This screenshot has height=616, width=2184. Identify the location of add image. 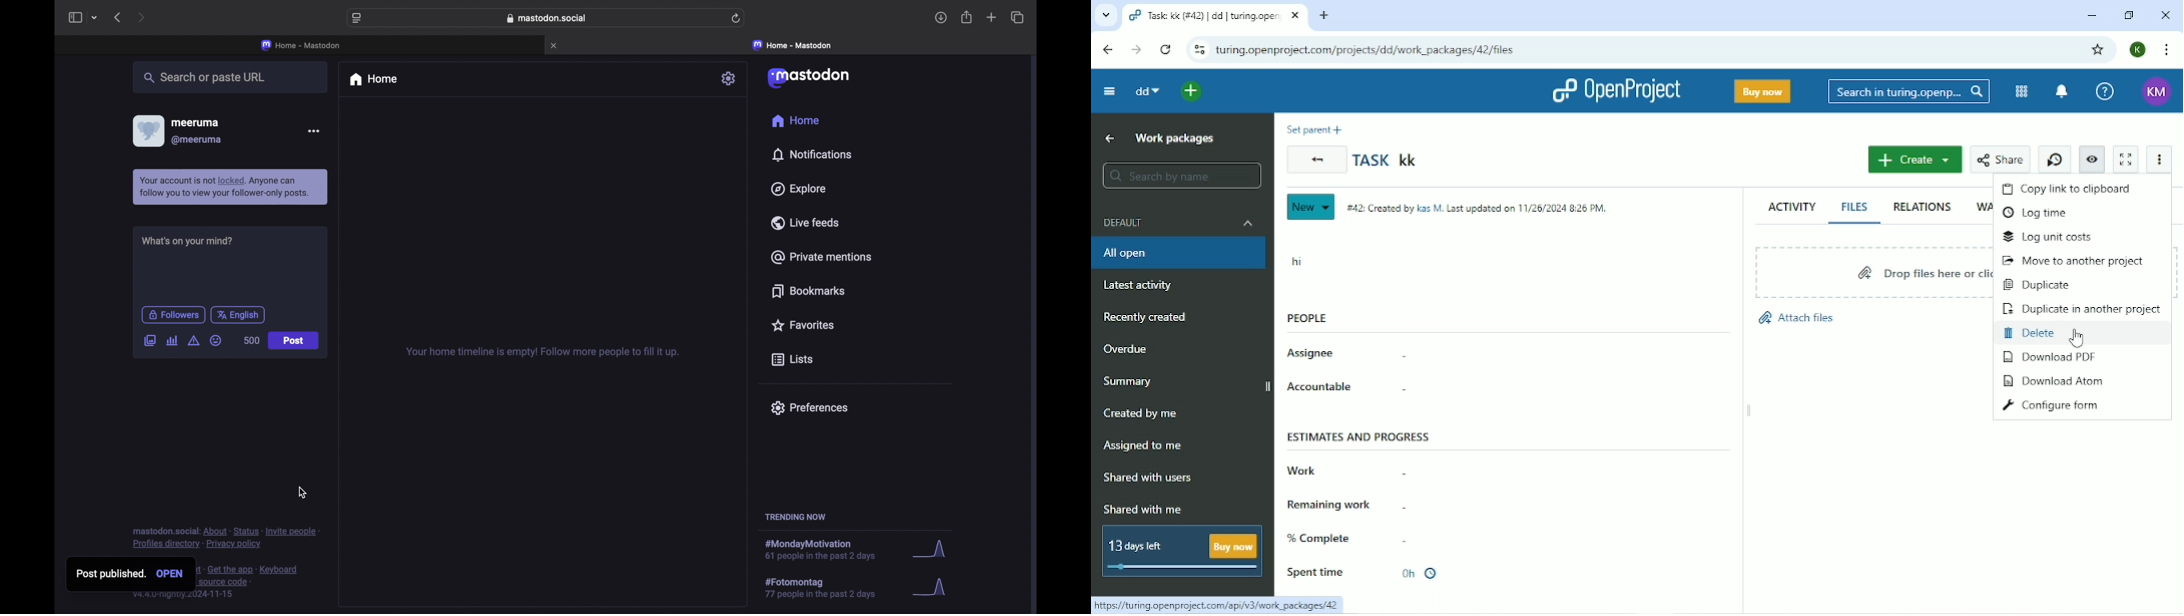
(149, 339).